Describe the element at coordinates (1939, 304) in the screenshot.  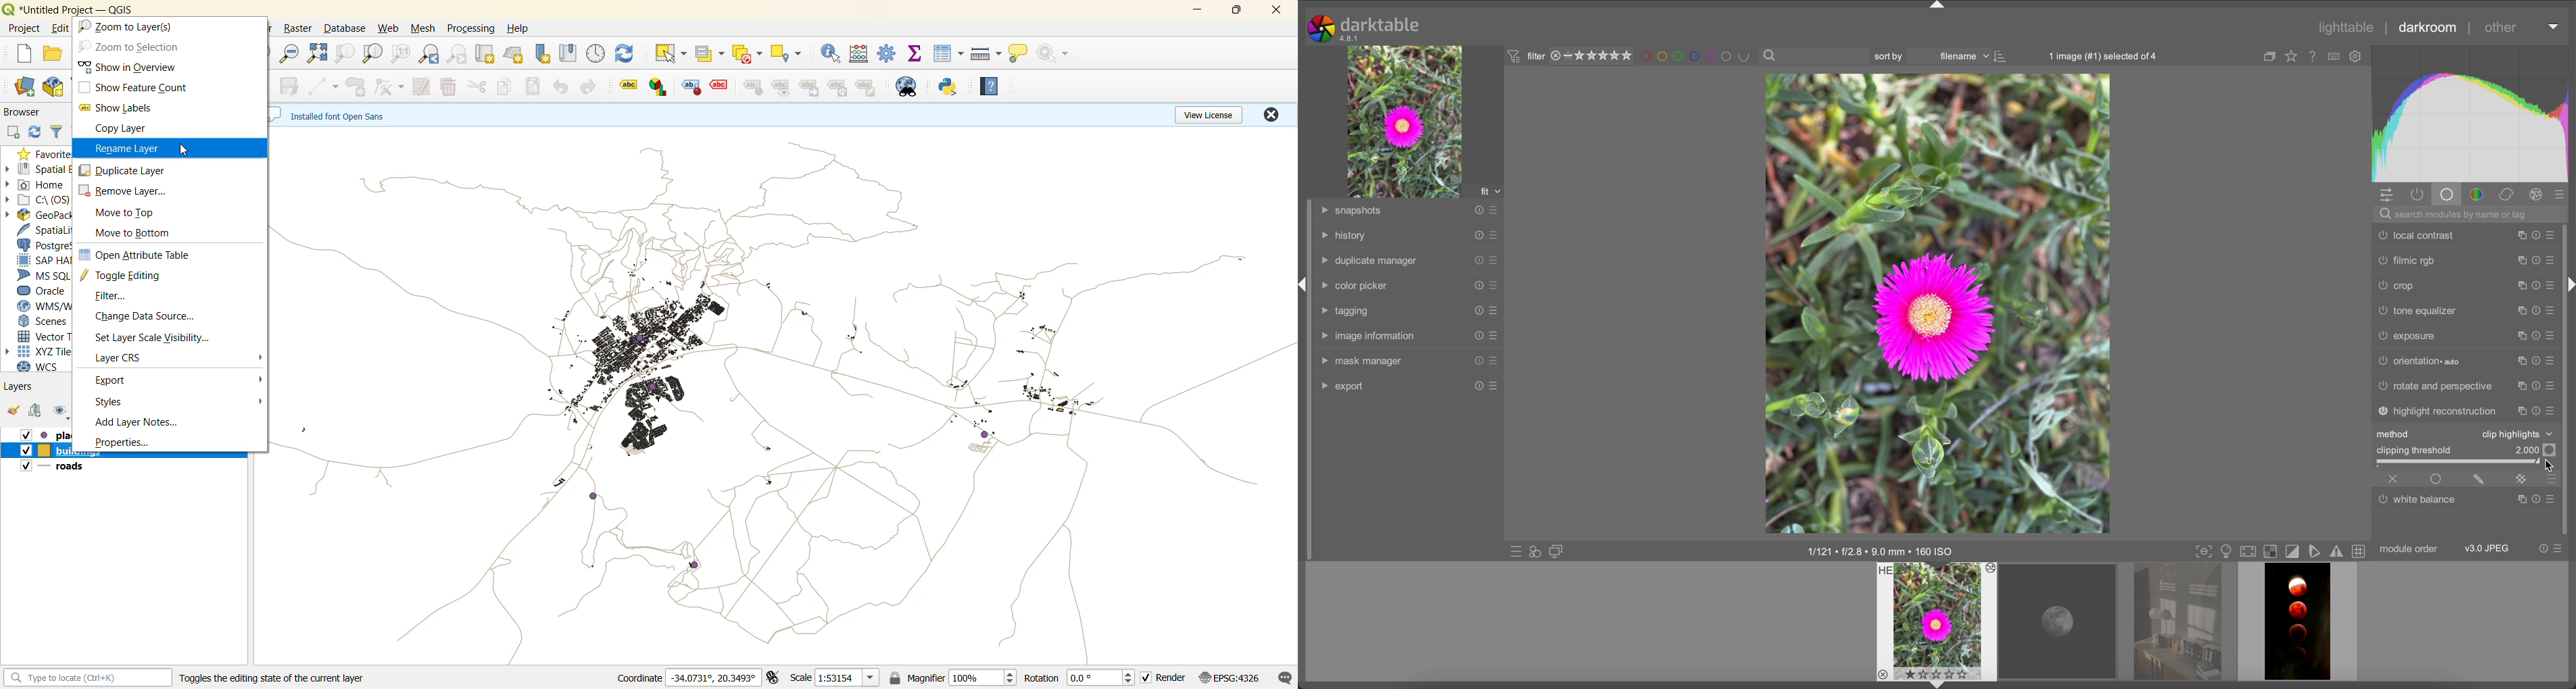
I see `image` at that location.